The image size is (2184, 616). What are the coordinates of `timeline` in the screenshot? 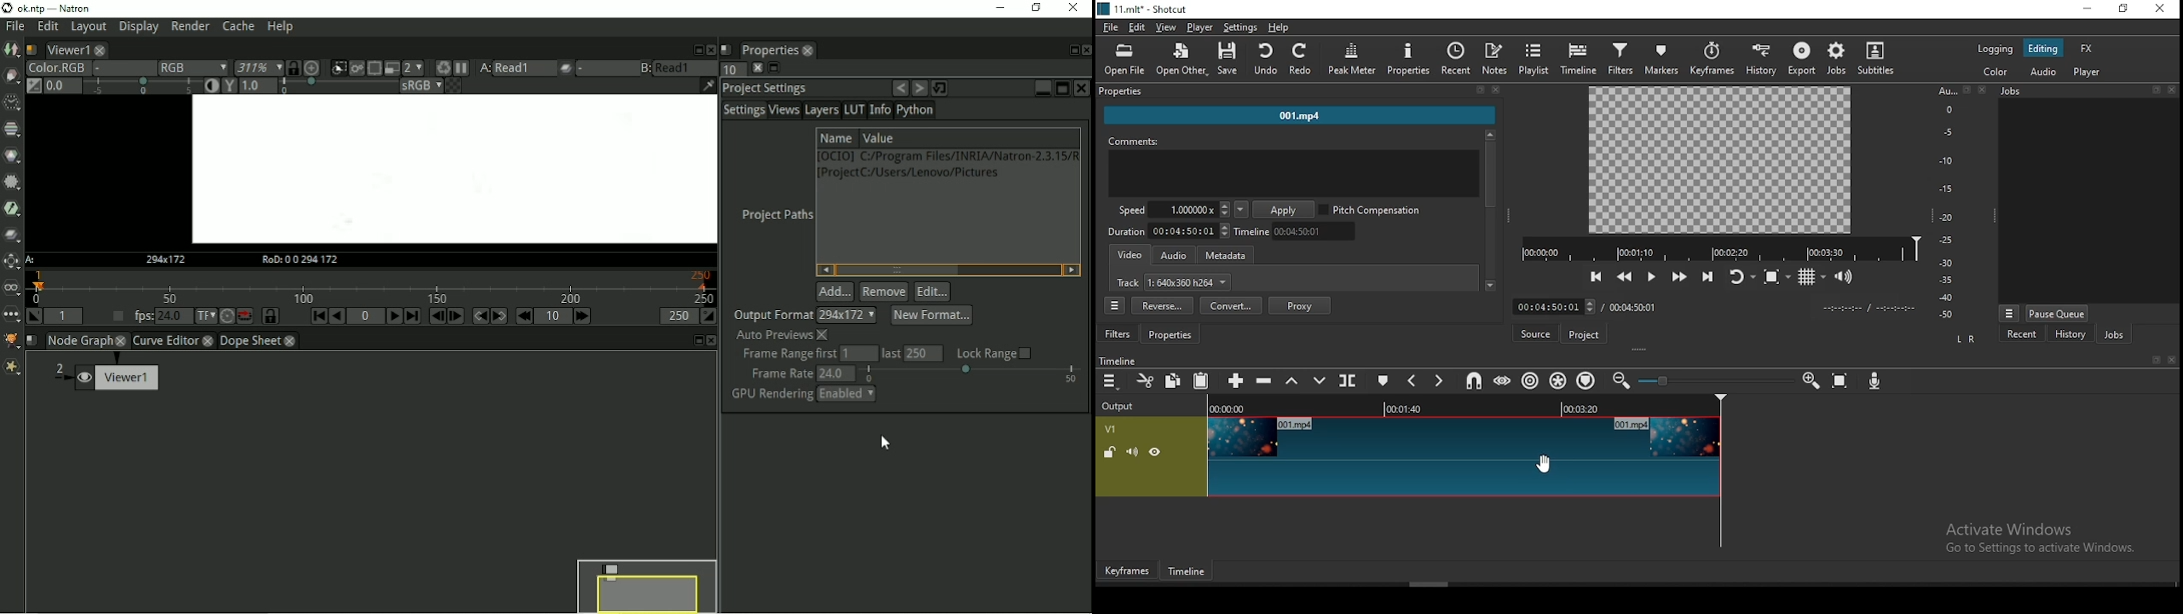 It's located at (1299, 232).